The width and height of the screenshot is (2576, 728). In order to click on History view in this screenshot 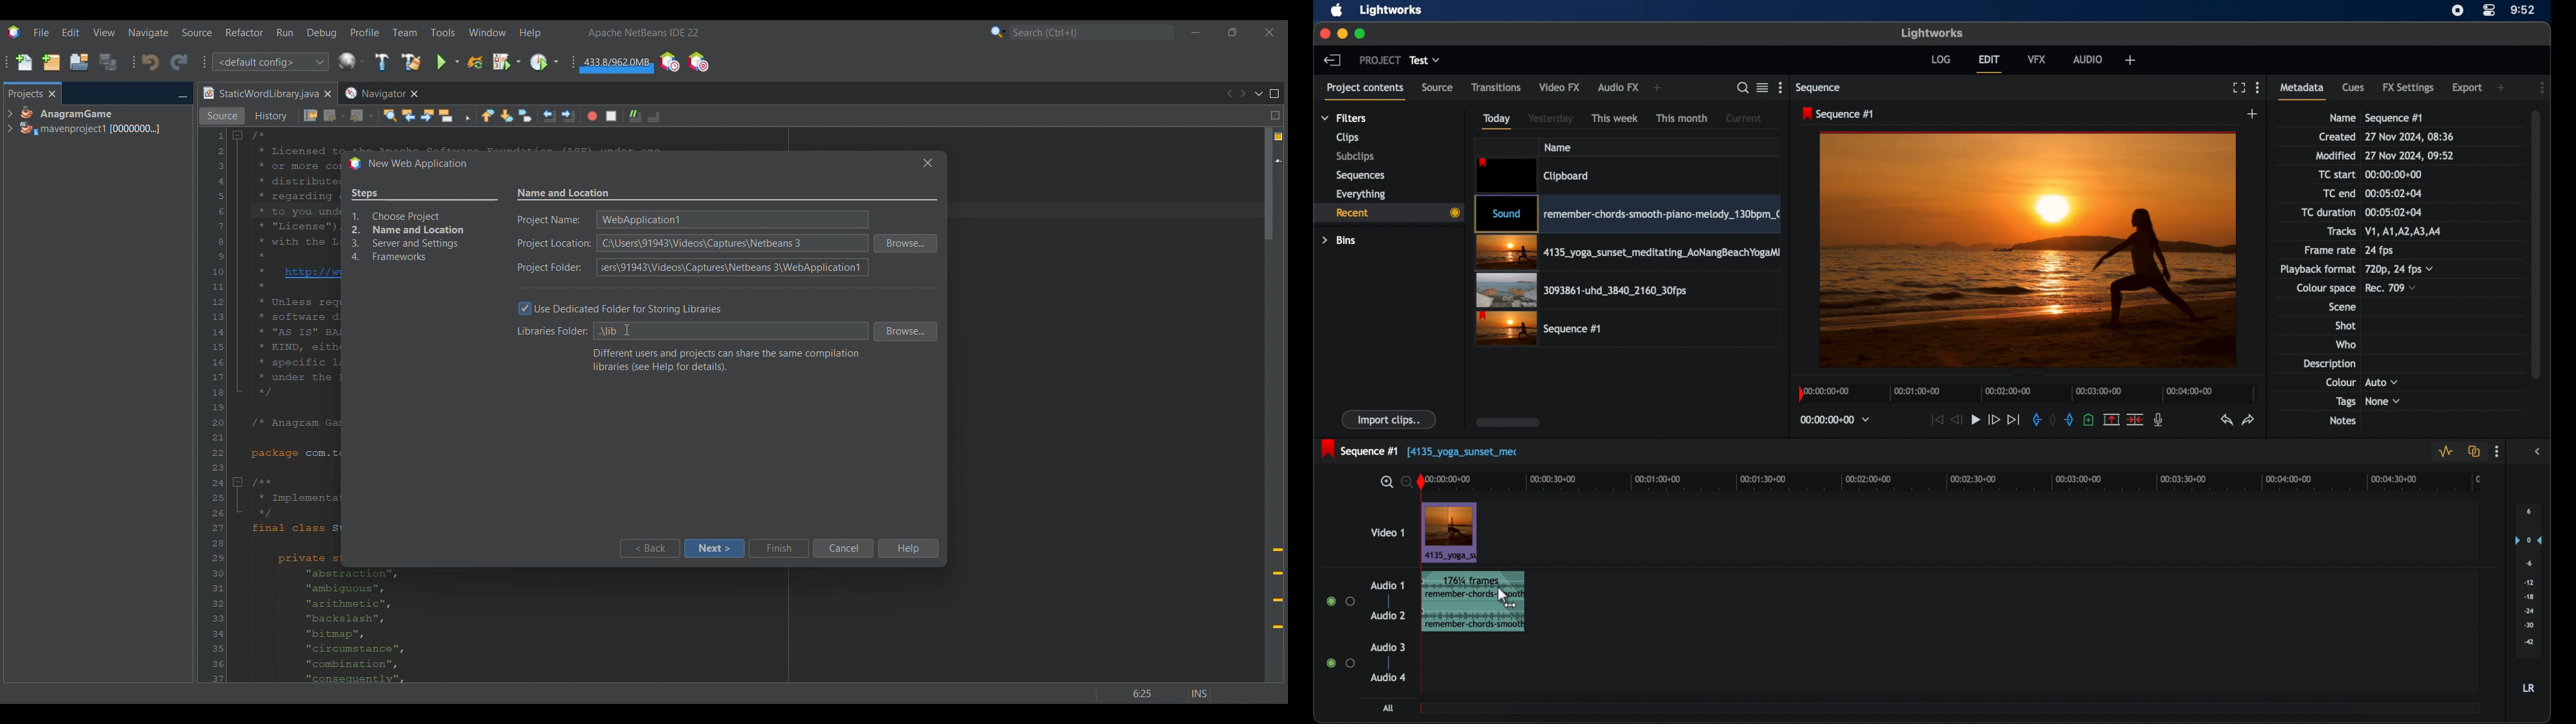, I will do `click(272, 116)`.